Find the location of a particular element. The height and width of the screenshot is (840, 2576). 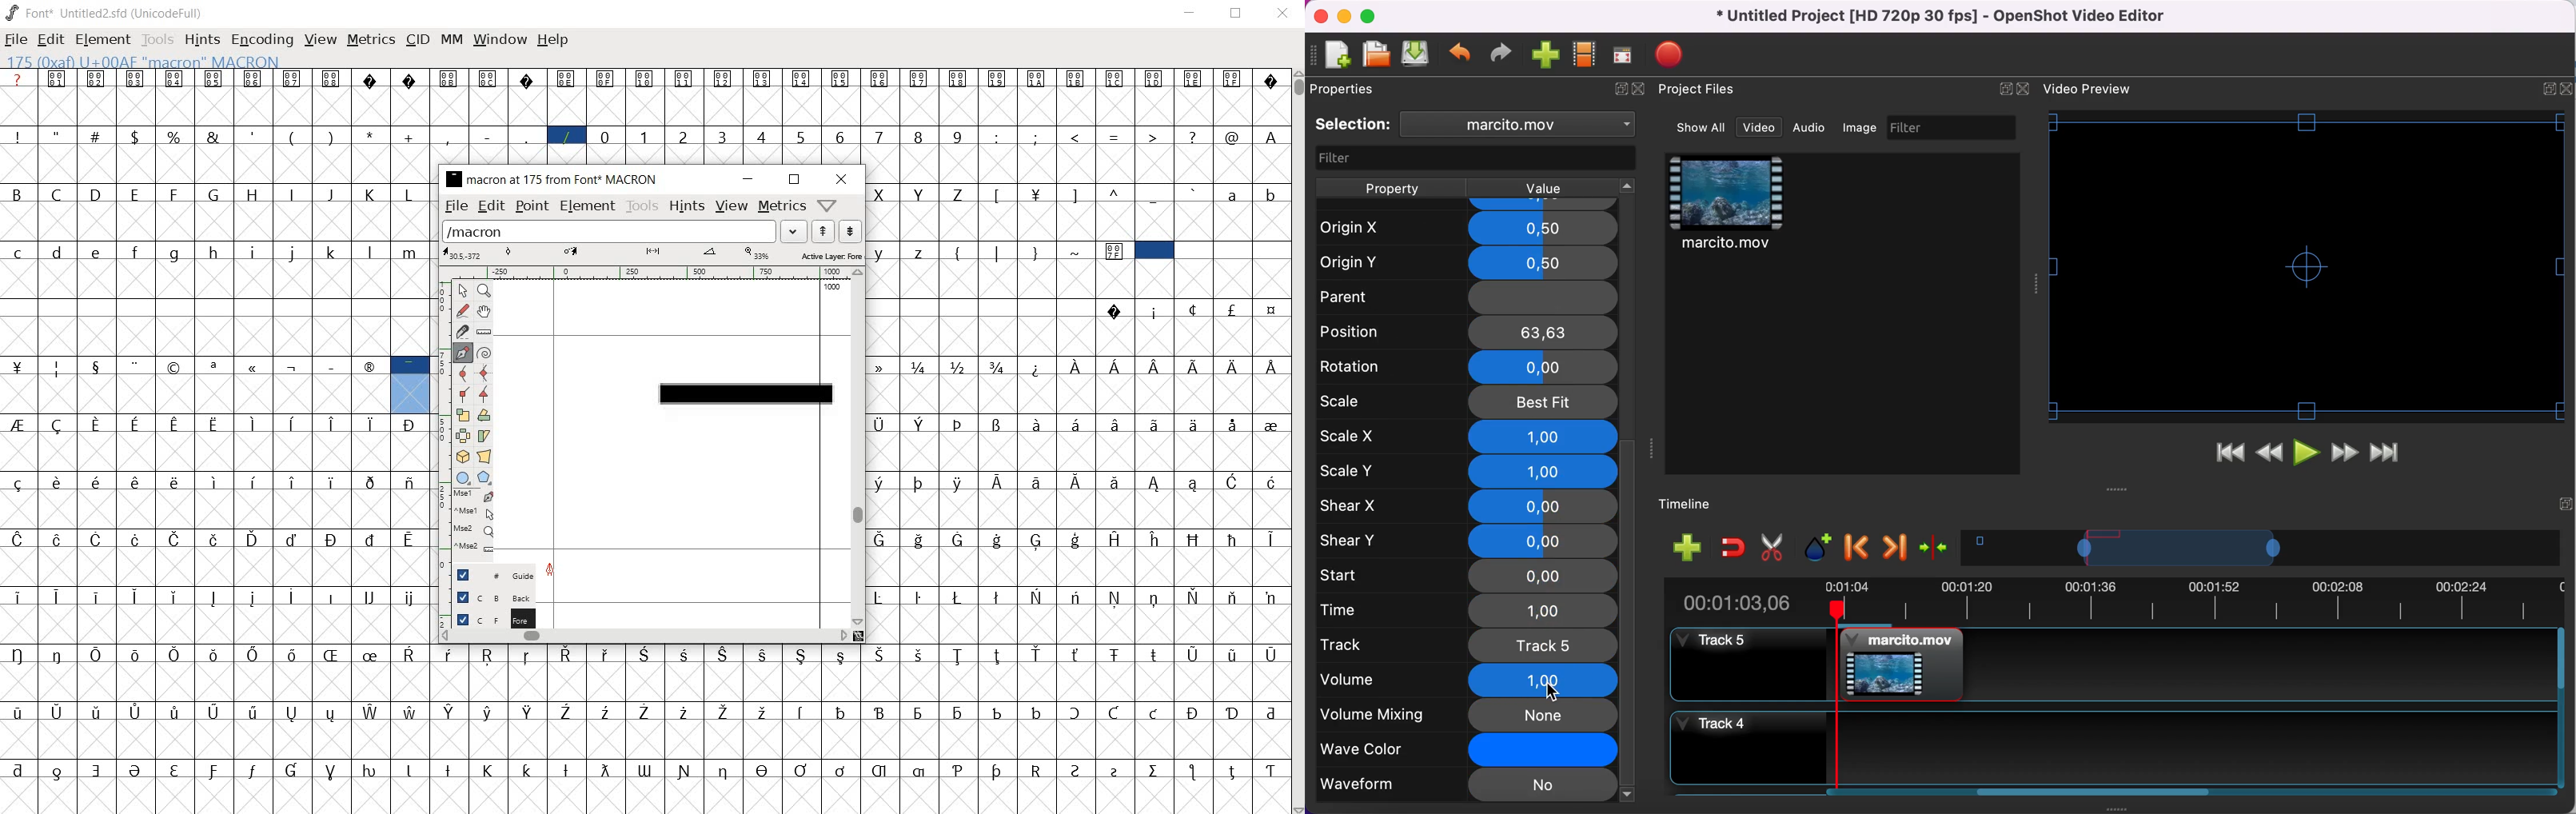

i is located at coordinates (253, 251).